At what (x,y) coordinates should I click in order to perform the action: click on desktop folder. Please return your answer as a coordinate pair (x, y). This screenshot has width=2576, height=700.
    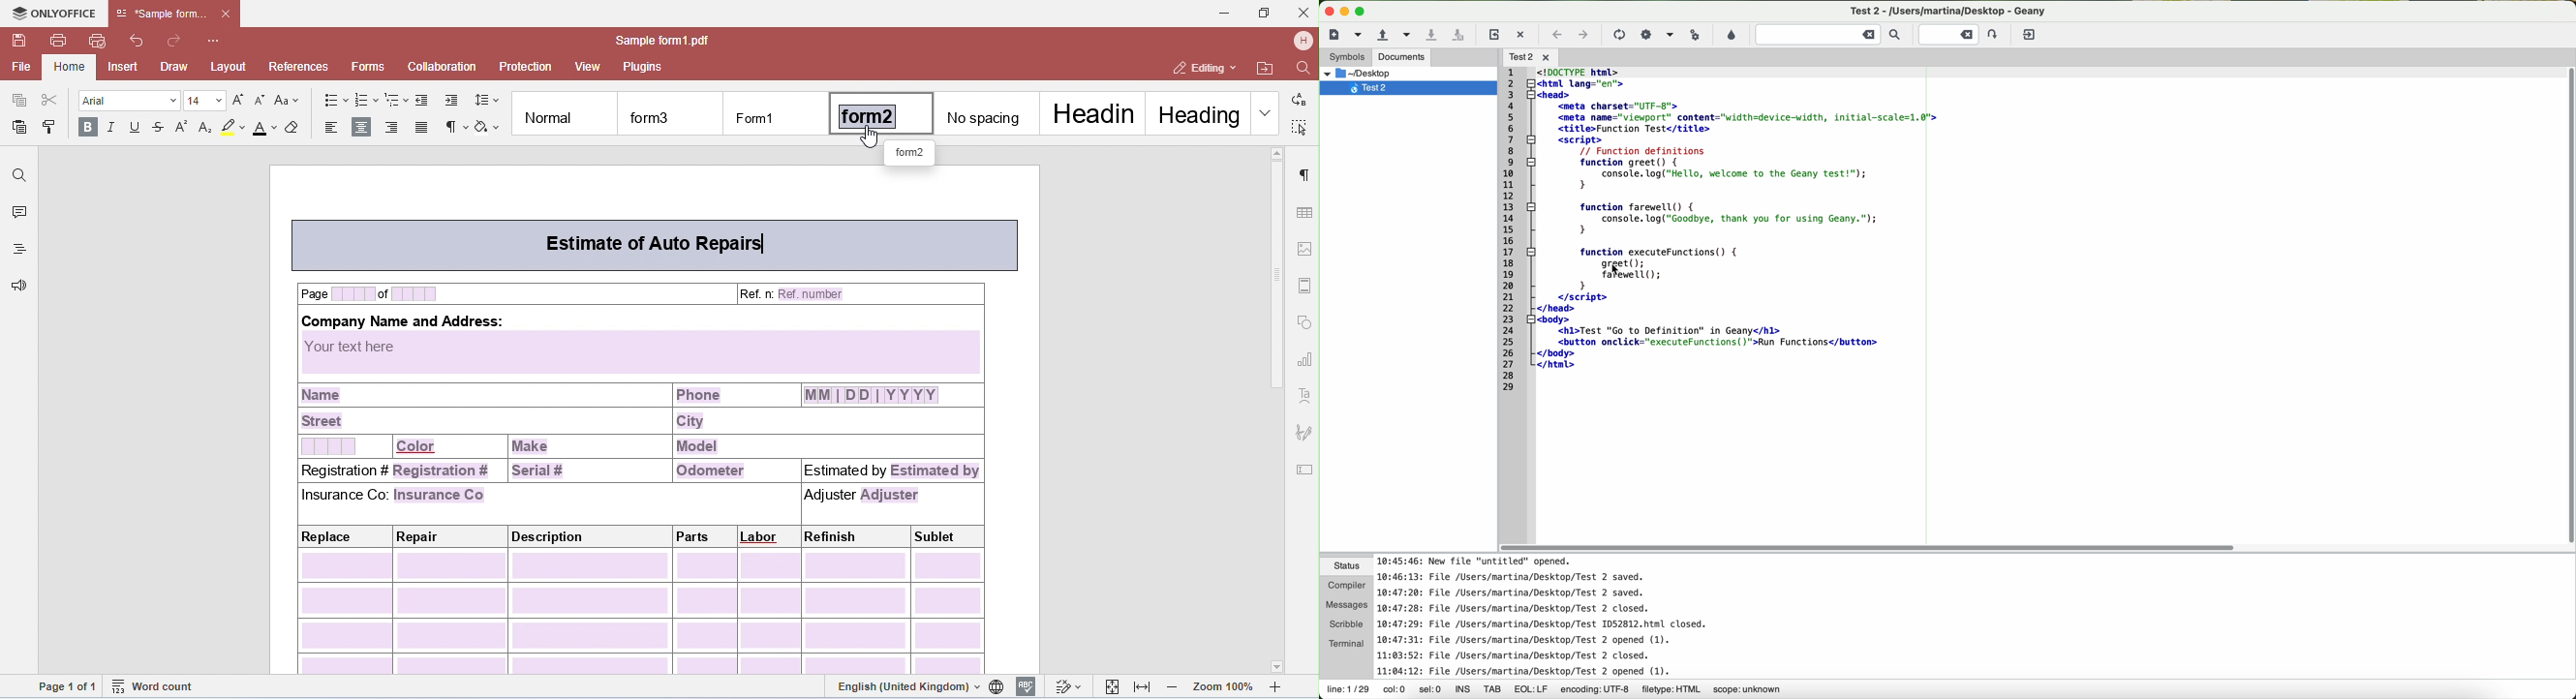
    Looking at the image, I should click on (1408, 73).